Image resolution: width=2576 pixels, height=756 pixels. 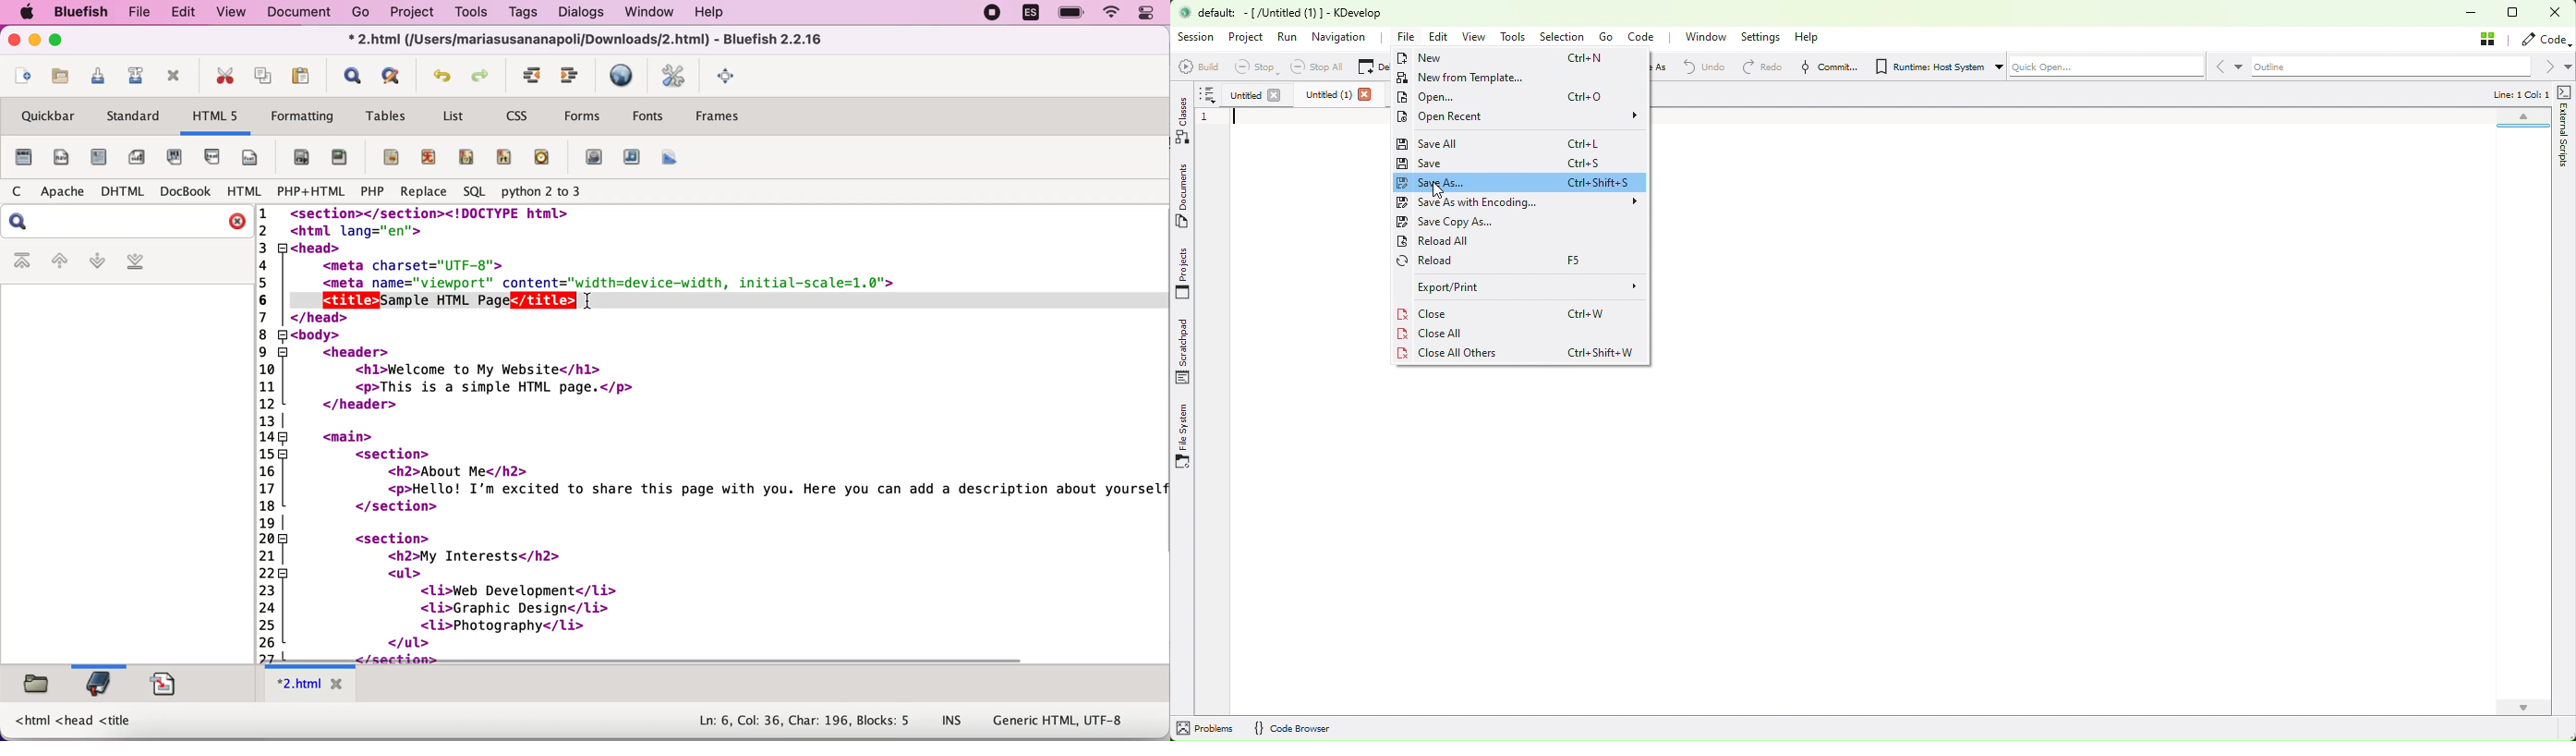 What do you see at coordinates (521, 114) in the screenshot?
I see `css` at bounding box center [521, 114].